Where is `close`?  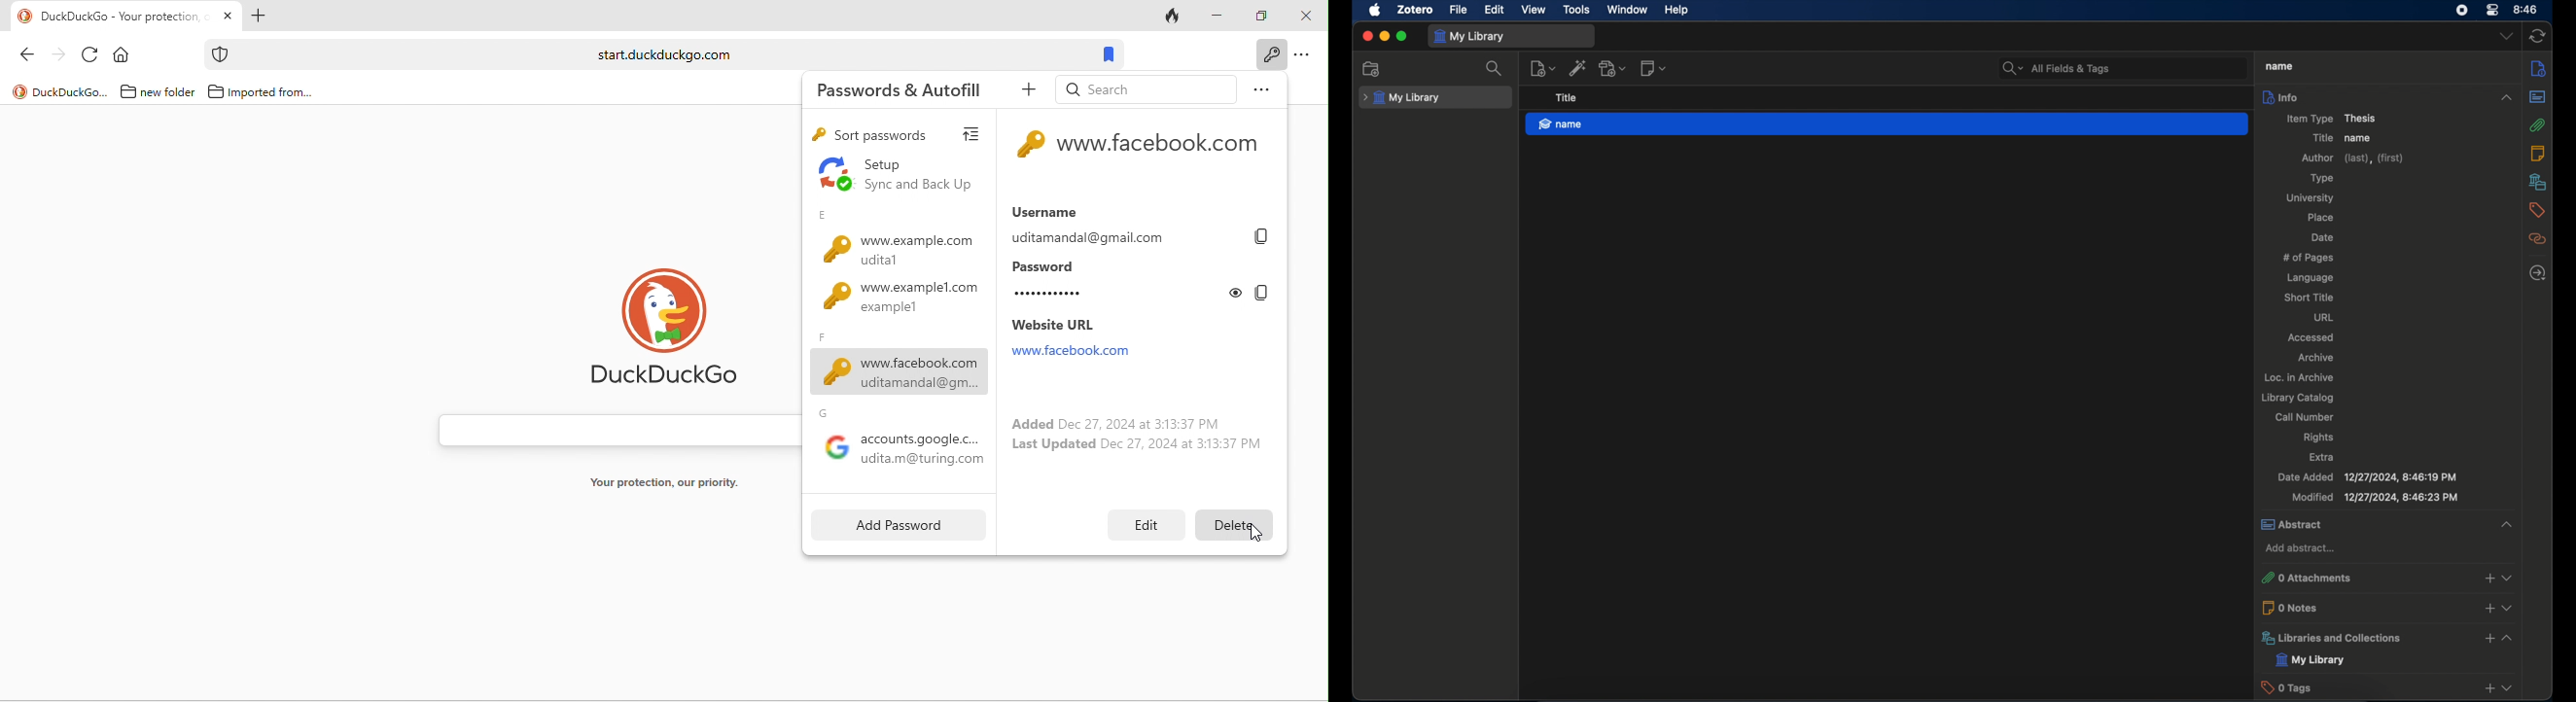
close is located at coordinates (1367, 36).